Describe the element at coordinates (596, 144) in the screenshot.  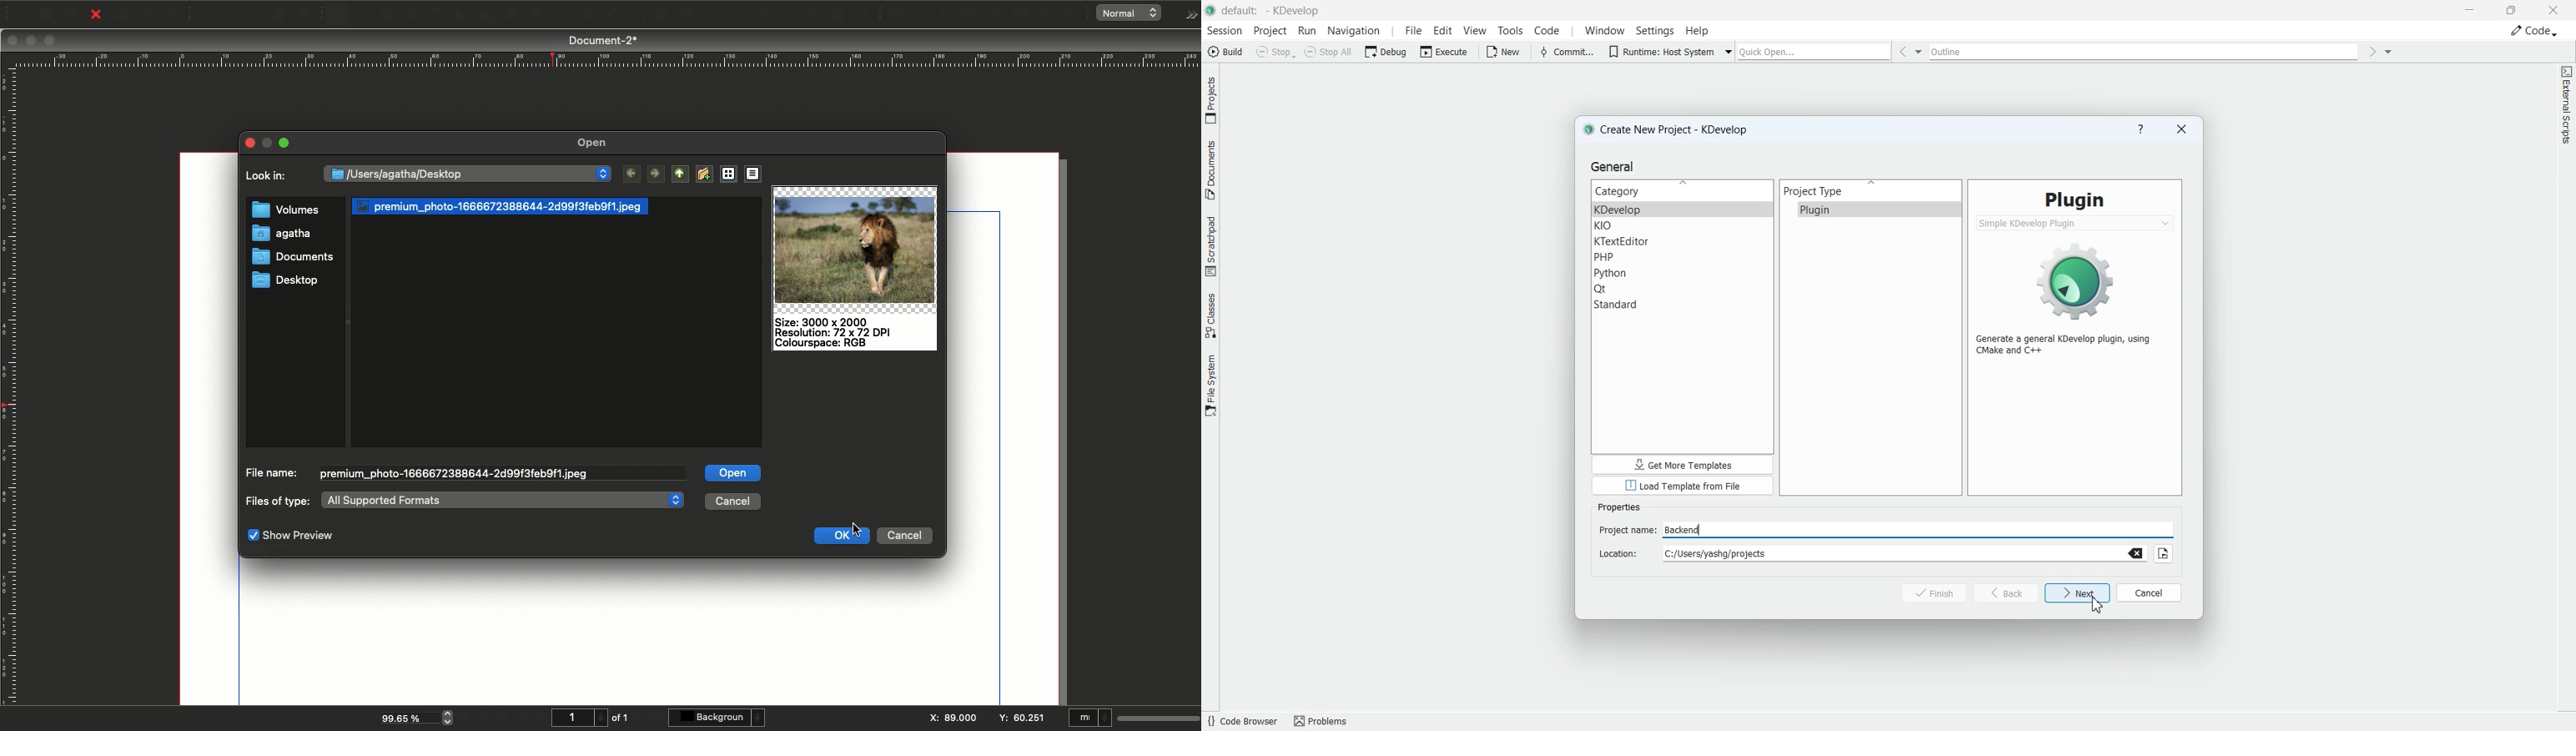
I see `Open` at that location.